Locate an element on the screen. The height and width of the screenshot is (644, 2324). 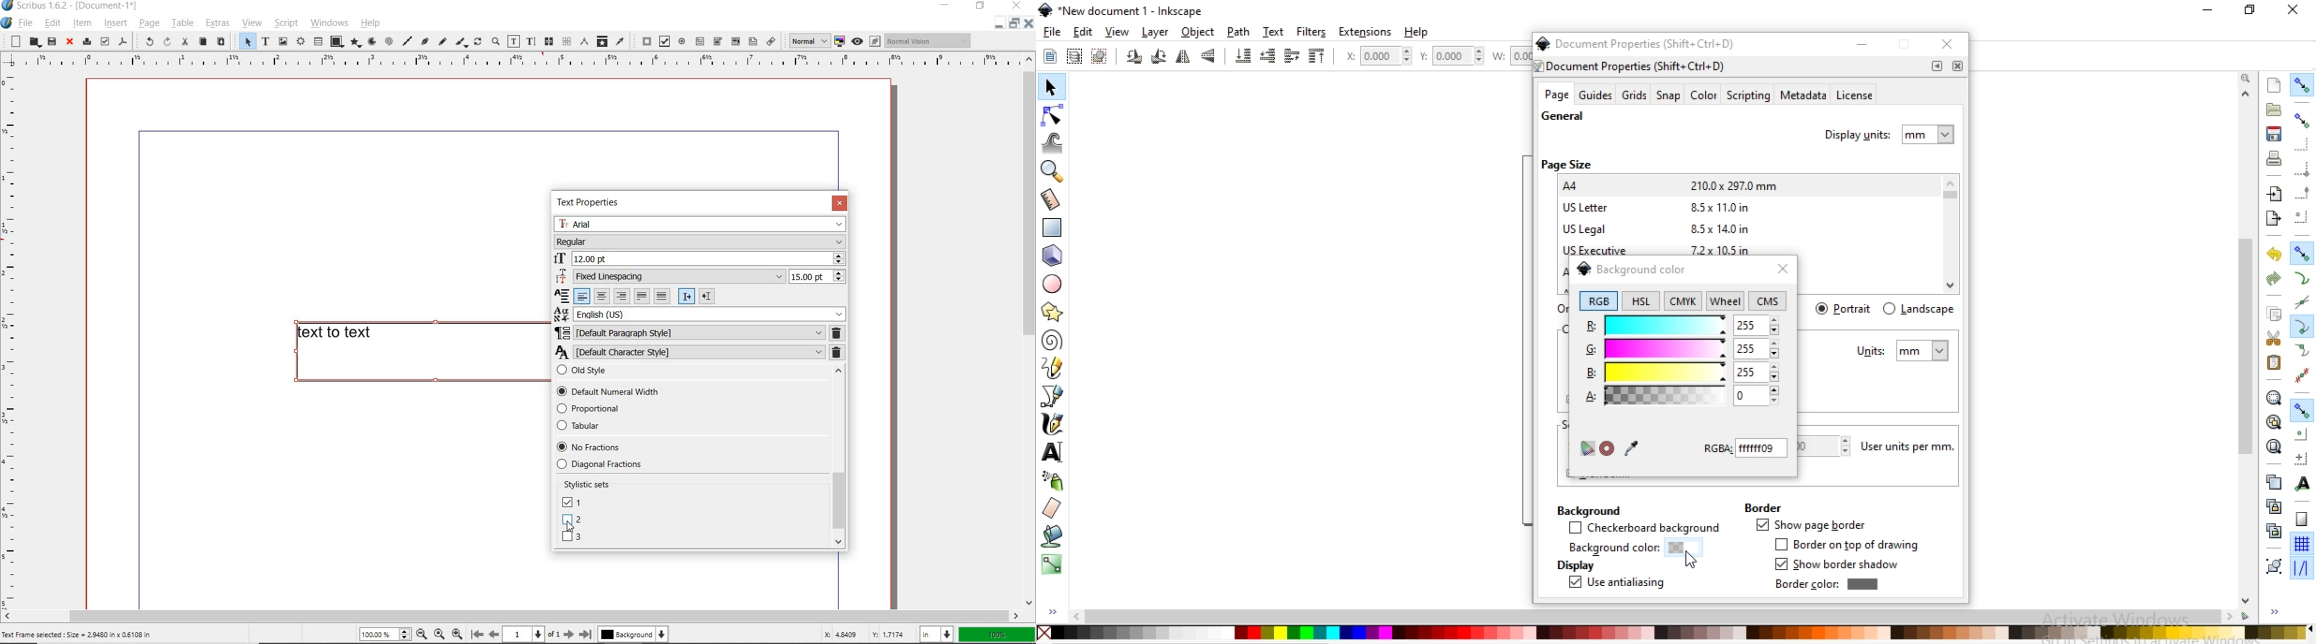
scrollbar is located at coordinates (1662, 616).